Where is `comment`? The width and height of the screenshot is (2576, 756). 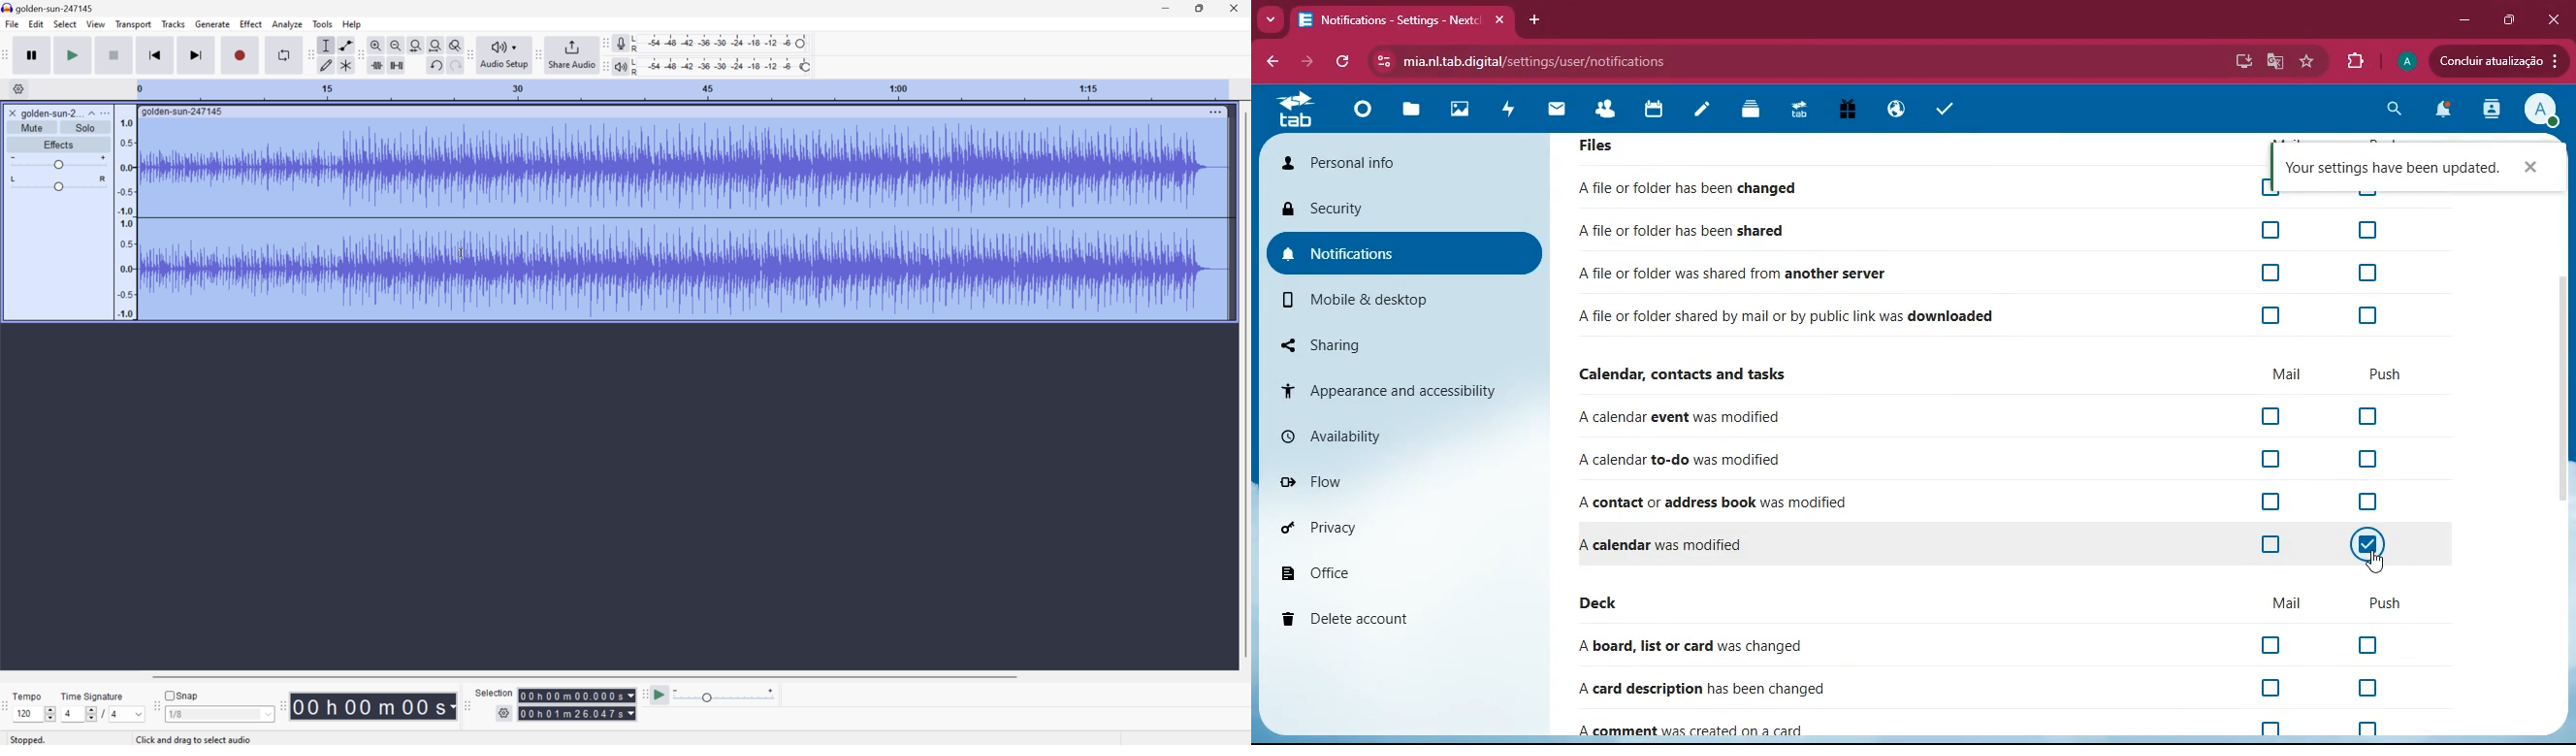
comment is located at coordinates (1704, 727).